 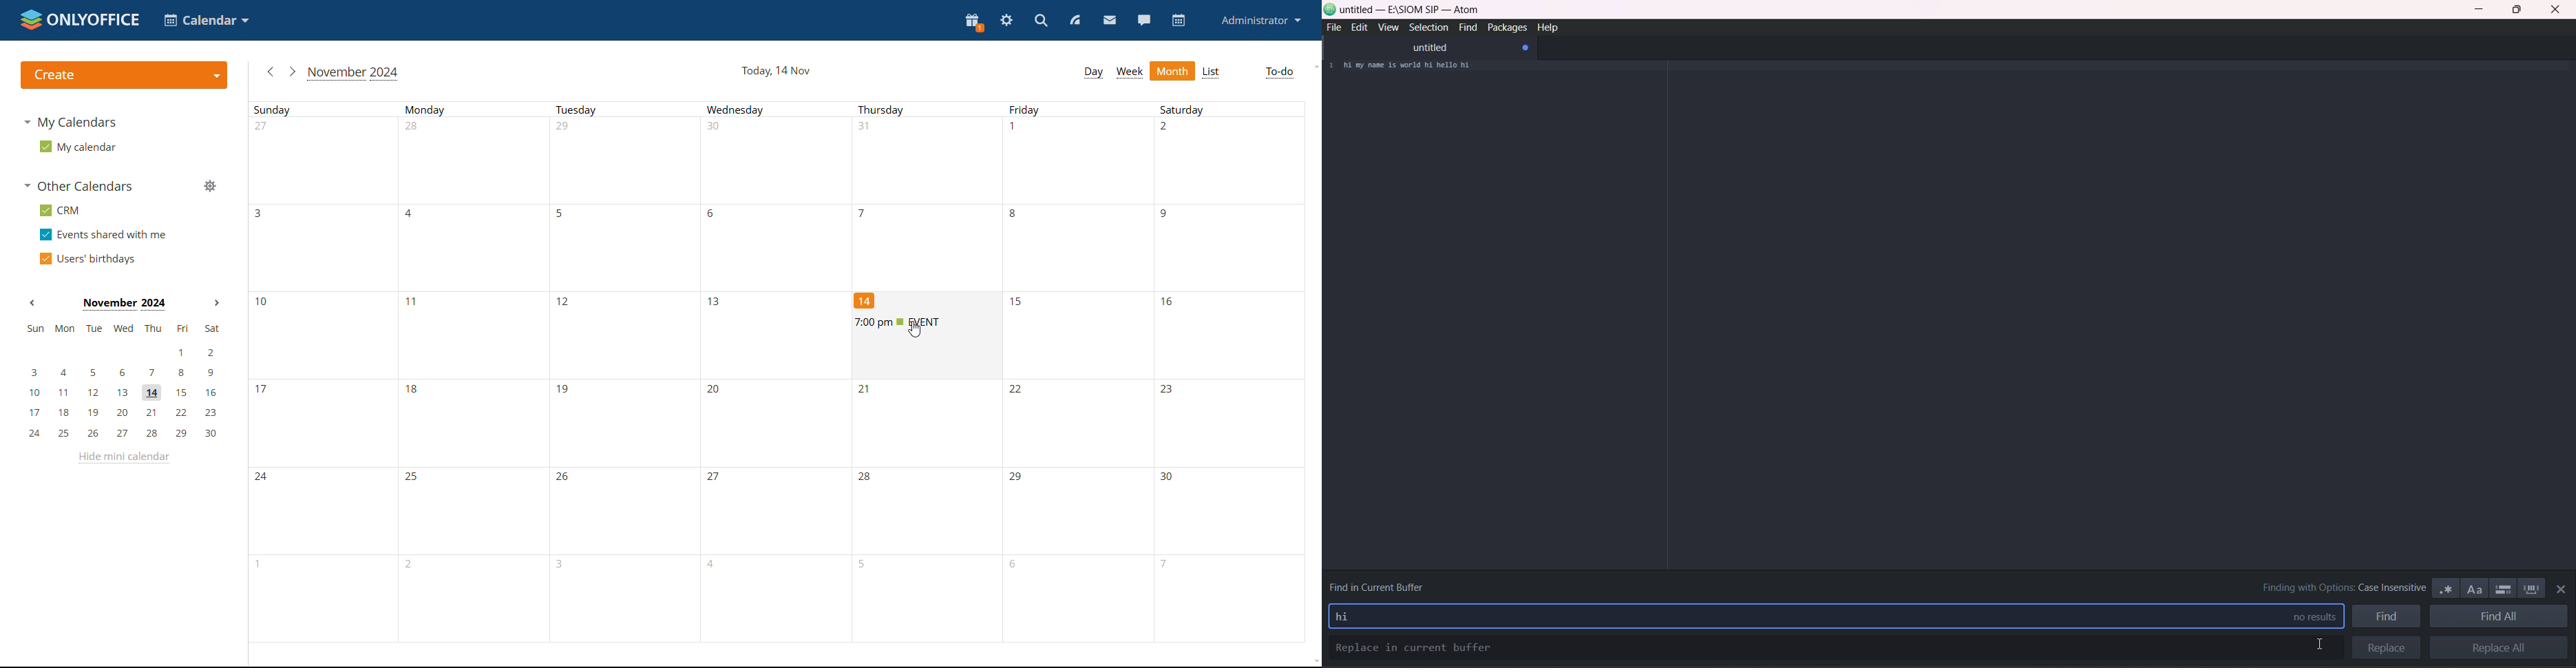 What do you see at coordinates (2504, 648) in the screenshot?
I see `replace all` at bounding box center [2504, 648].